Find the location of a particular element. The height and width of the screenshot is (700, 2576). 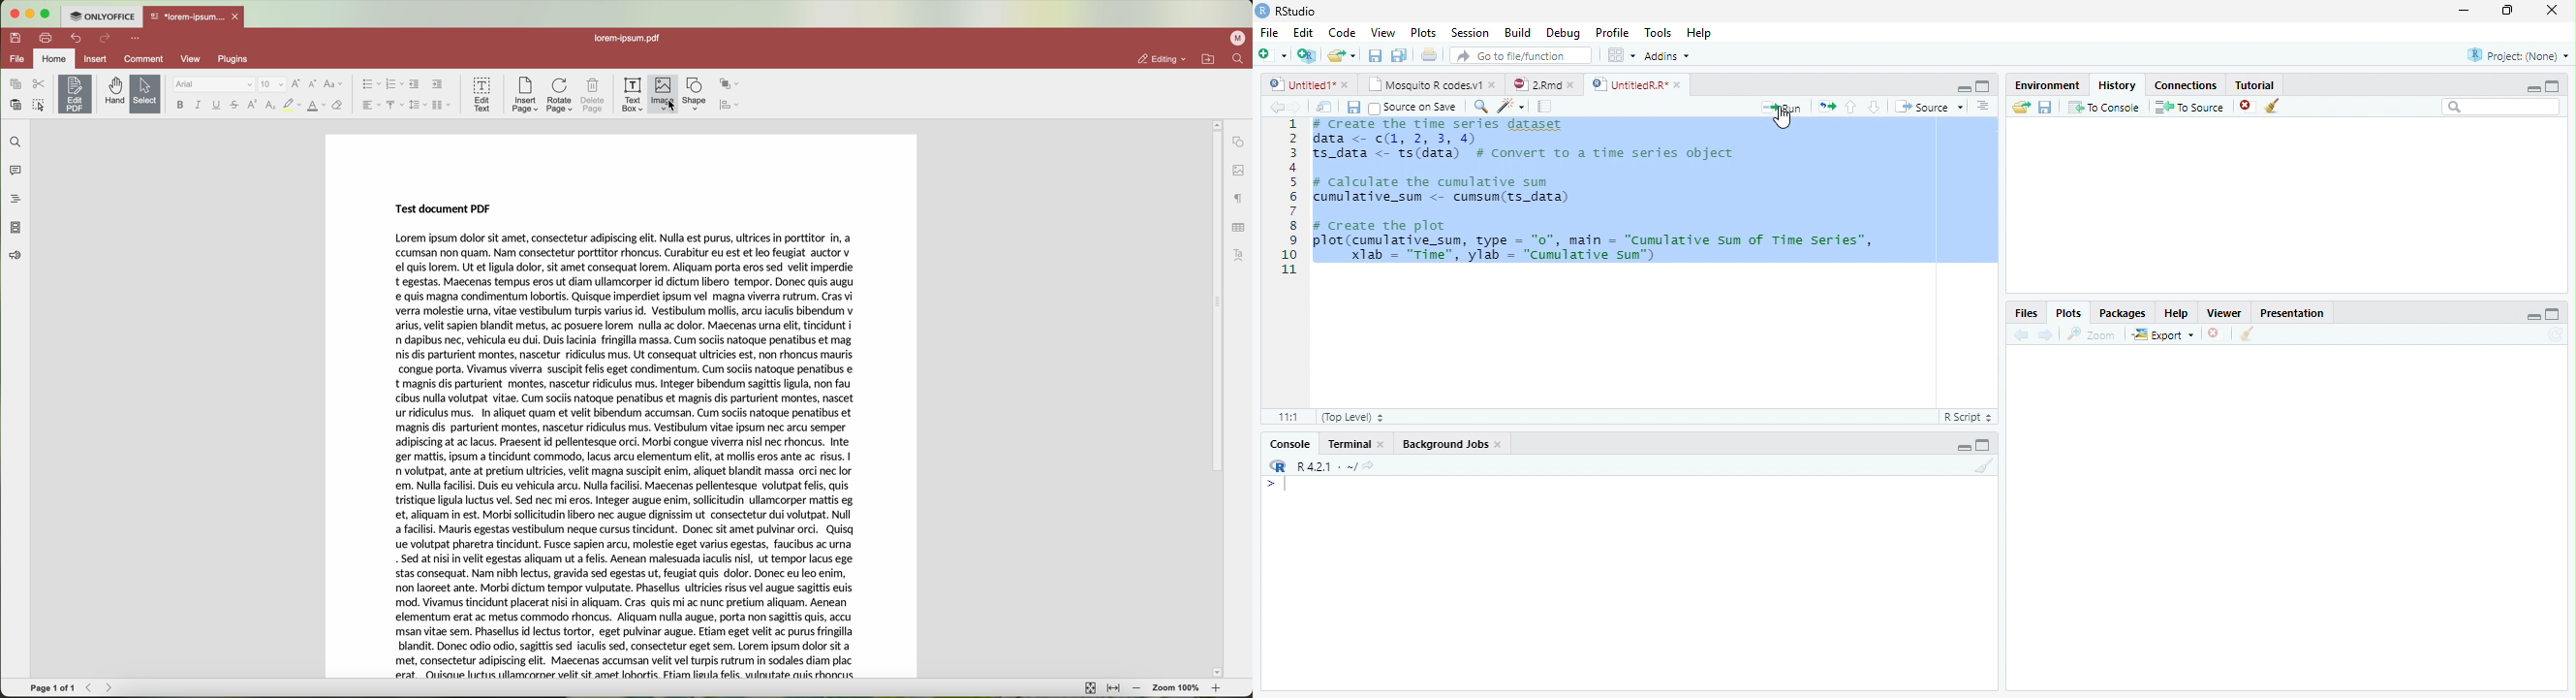

Maximize is located at coordinates (2553, 87).